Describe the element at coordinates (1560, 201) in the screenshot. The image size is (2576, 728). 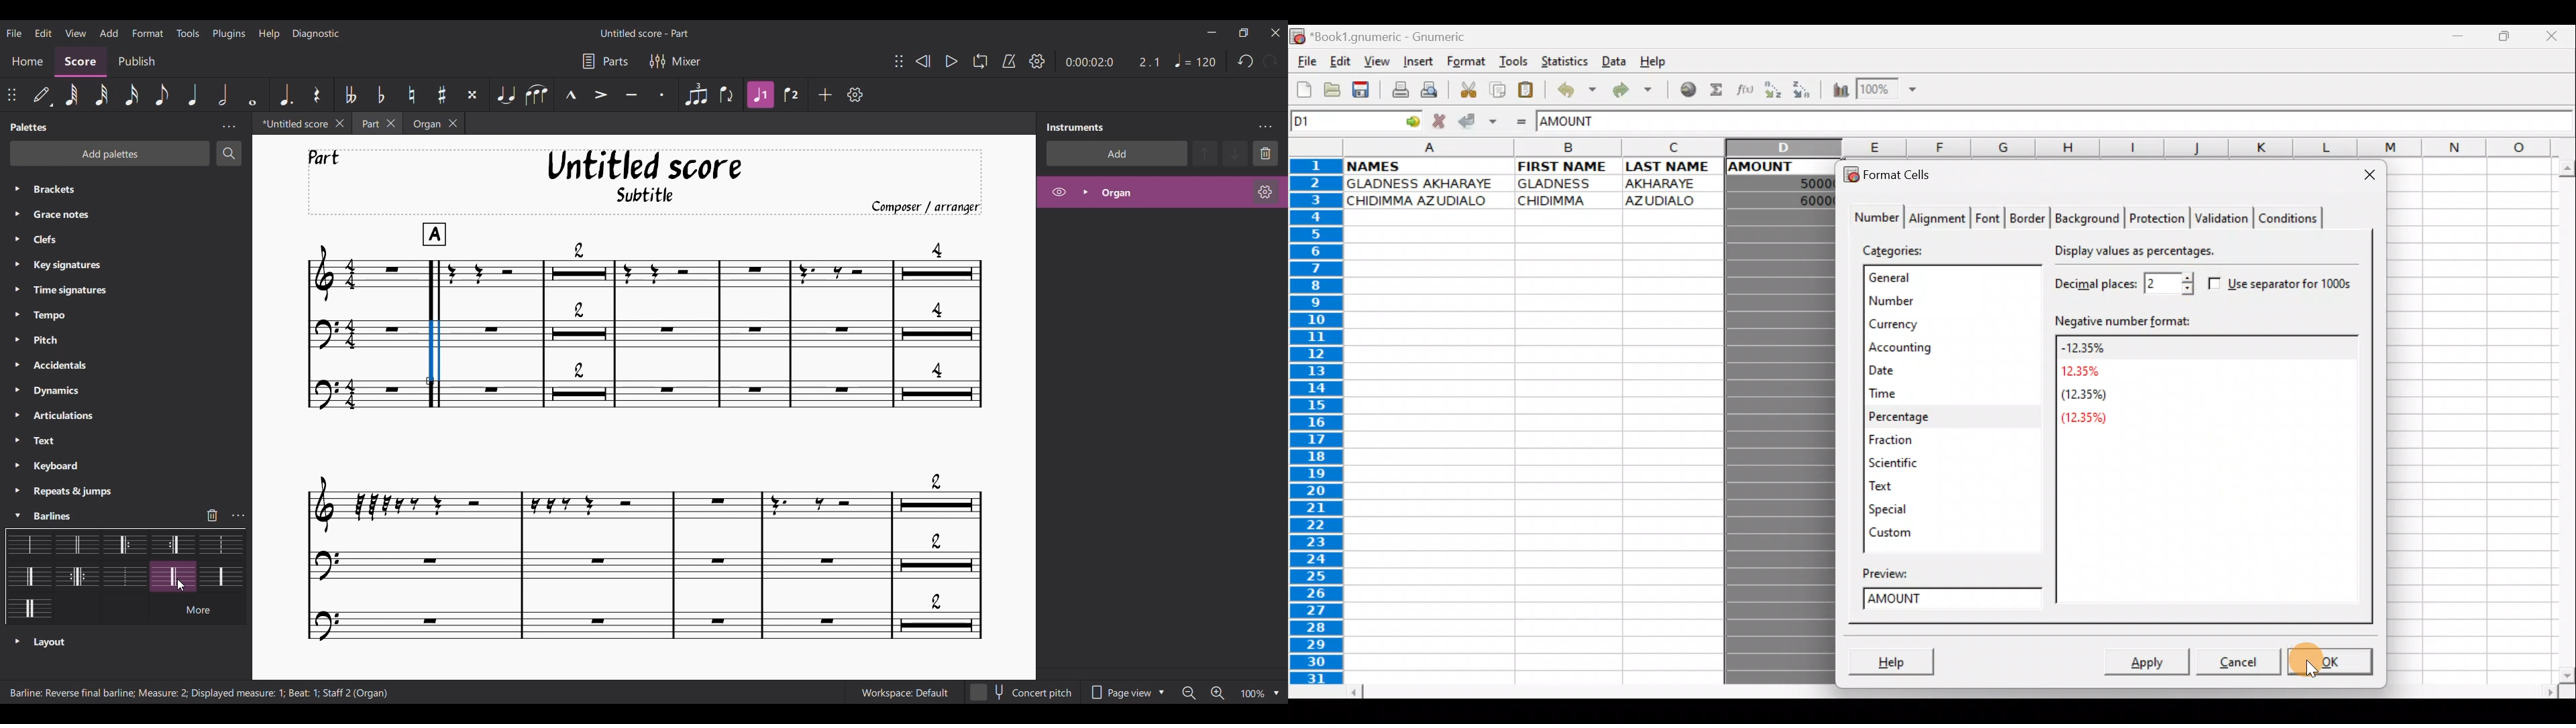
I see `CHIDIMMA` at that location.